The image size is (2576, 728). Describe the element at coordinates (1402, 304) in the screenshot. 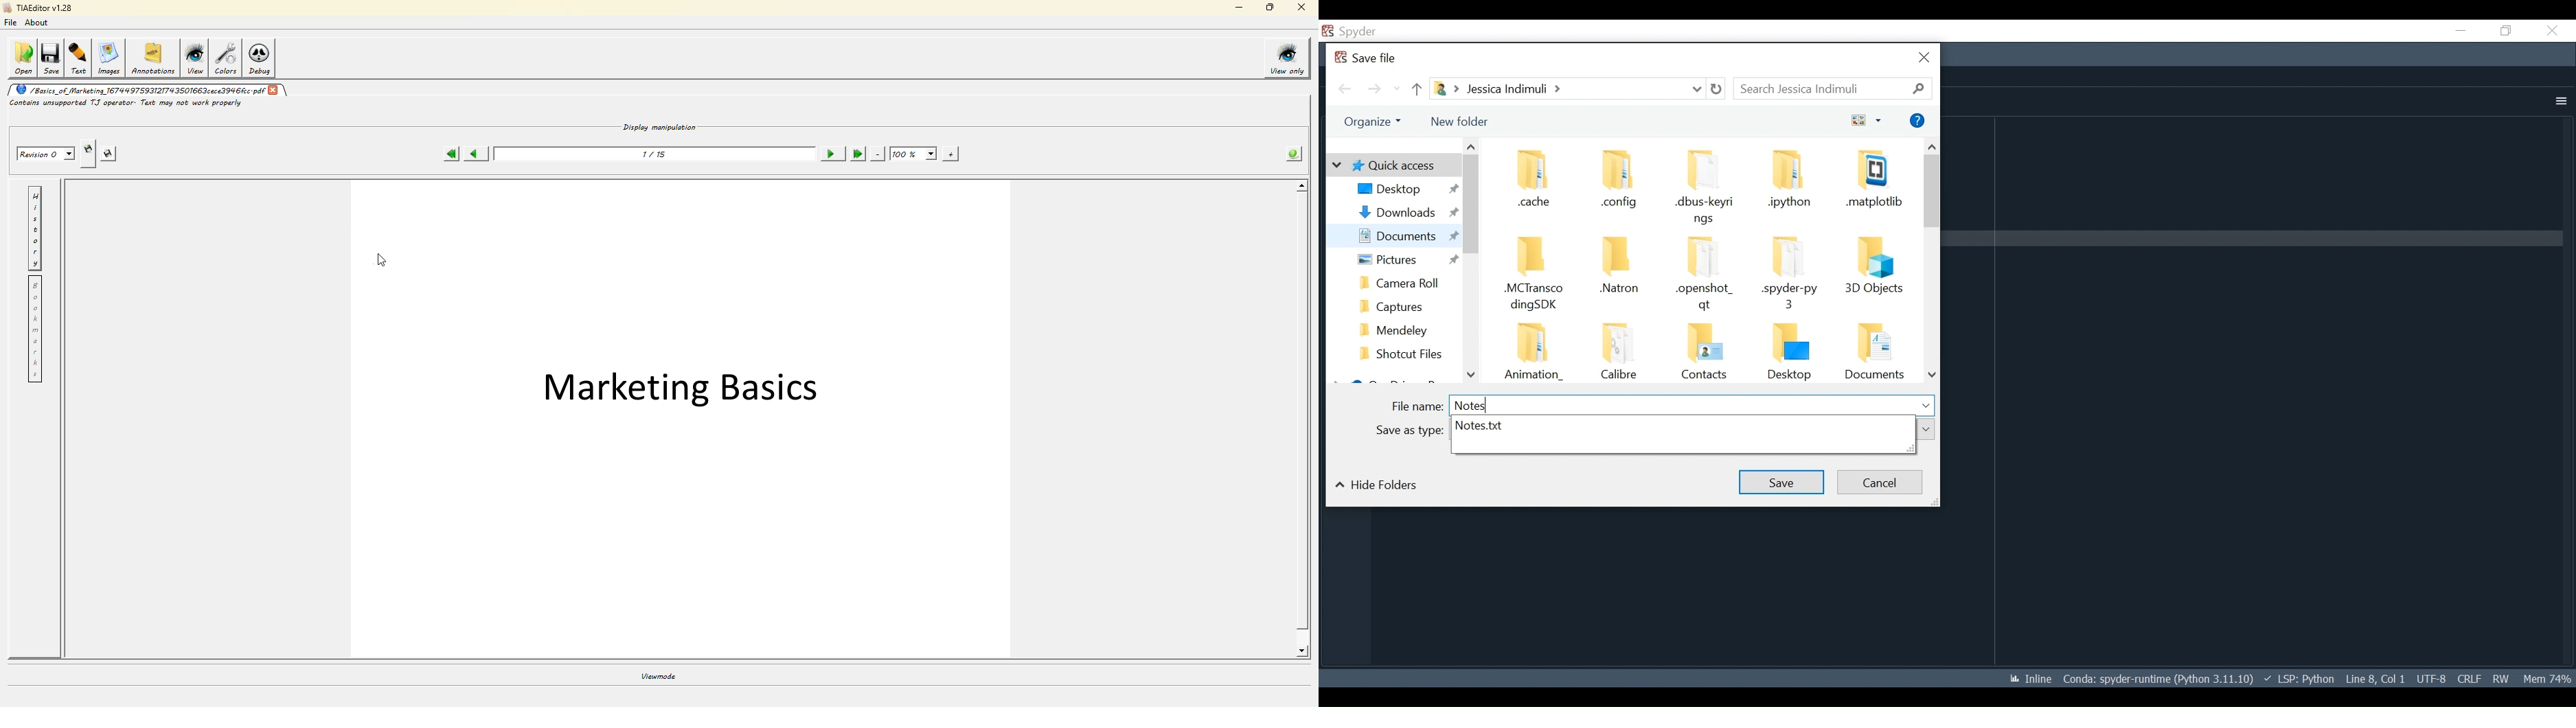

I see `Folder` at that location.